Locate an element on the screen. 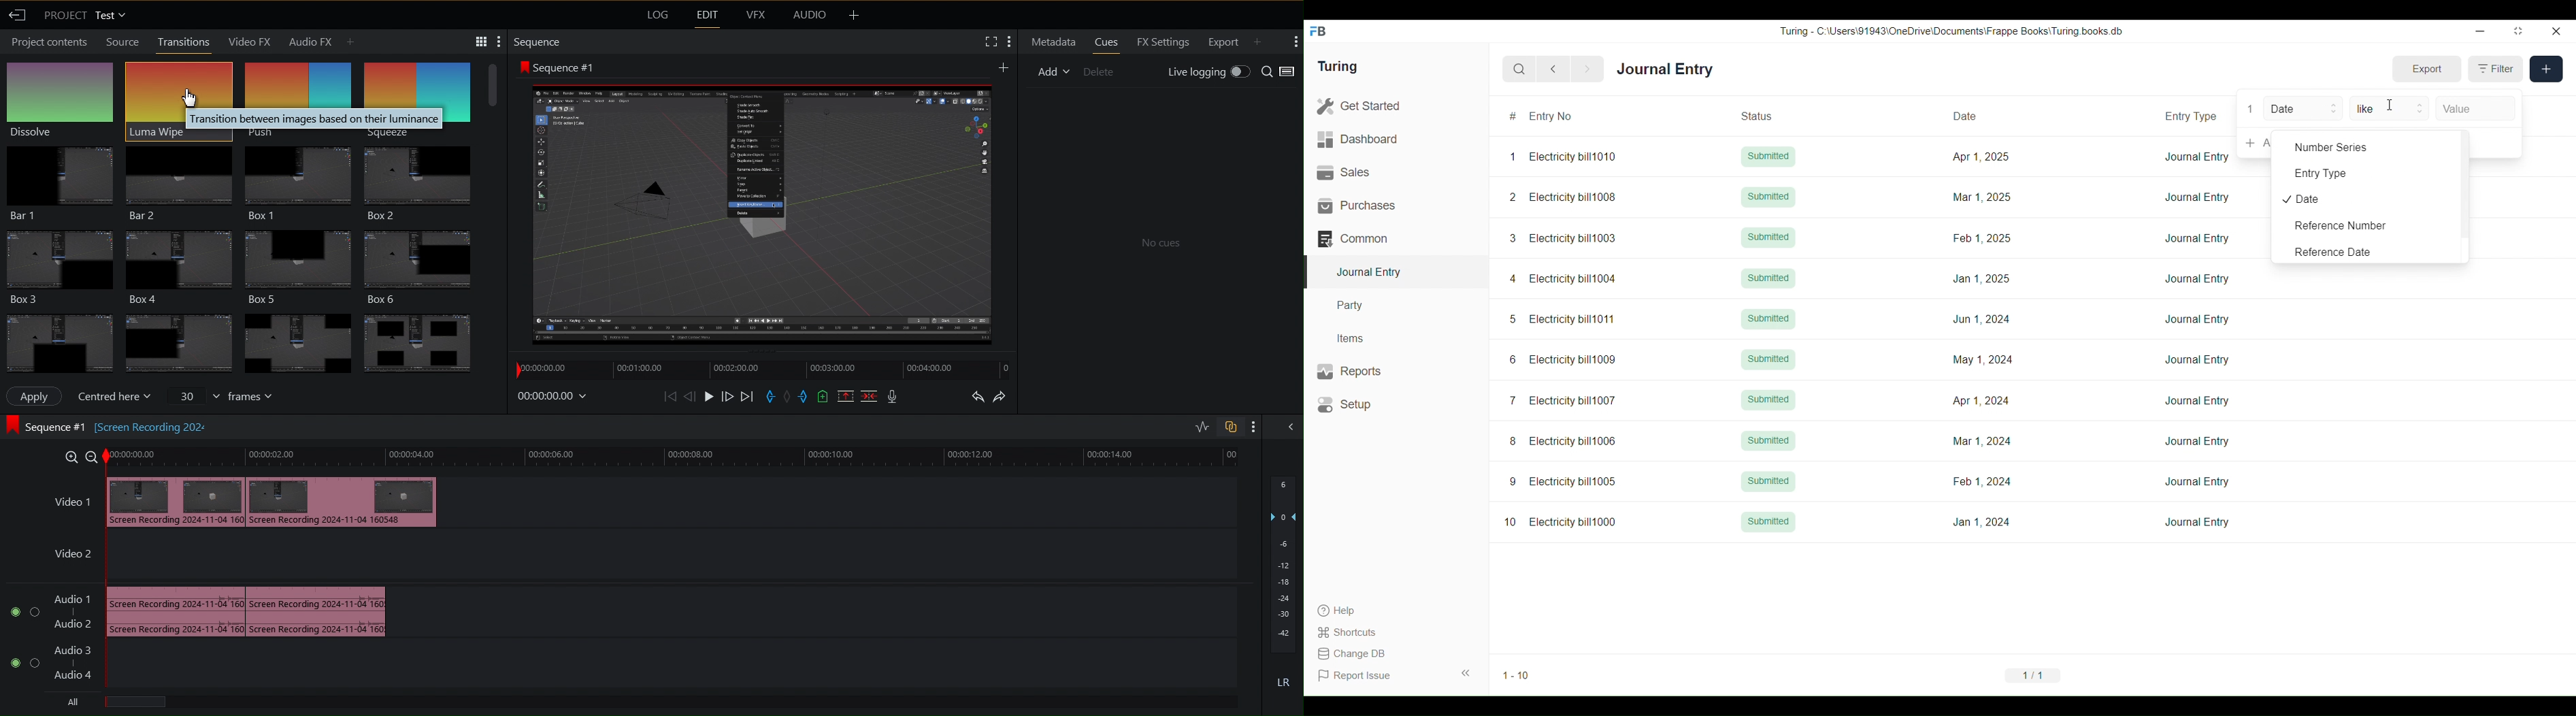  10 Electricity bill1000 is located at coordinates (1561, 522).